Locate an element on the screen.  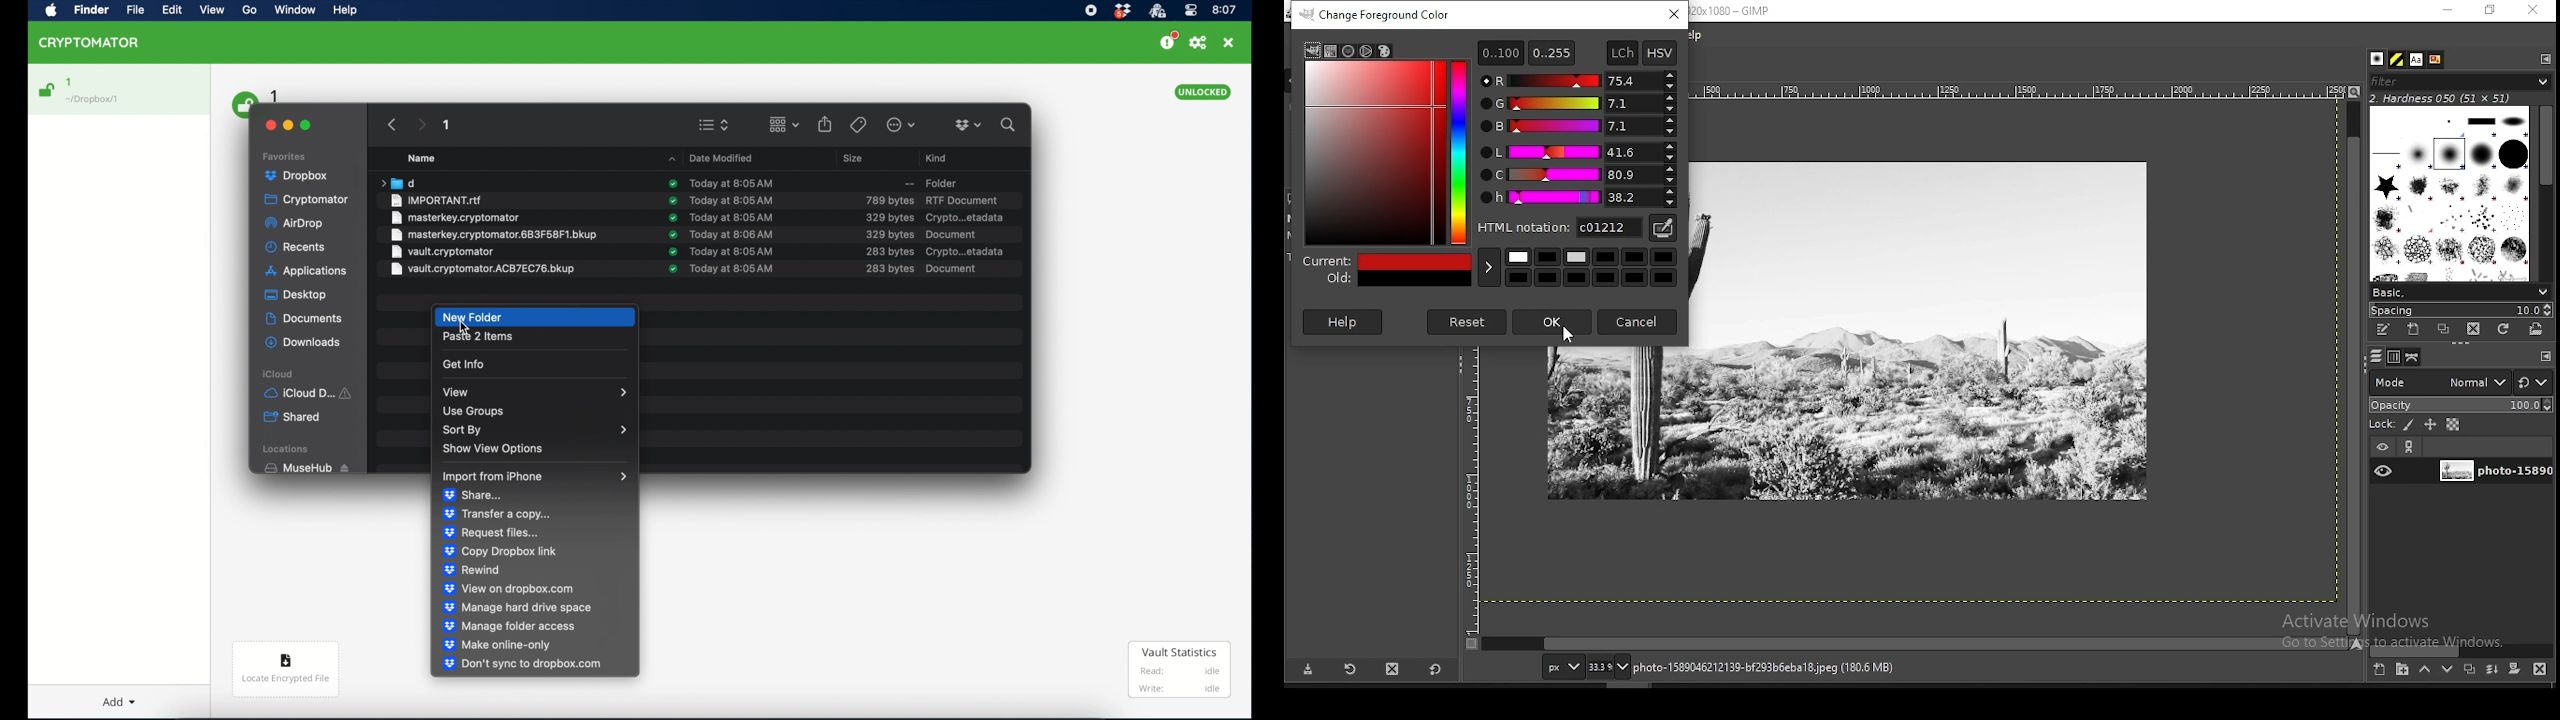
manage folder access is located at coordinates (509, 626).